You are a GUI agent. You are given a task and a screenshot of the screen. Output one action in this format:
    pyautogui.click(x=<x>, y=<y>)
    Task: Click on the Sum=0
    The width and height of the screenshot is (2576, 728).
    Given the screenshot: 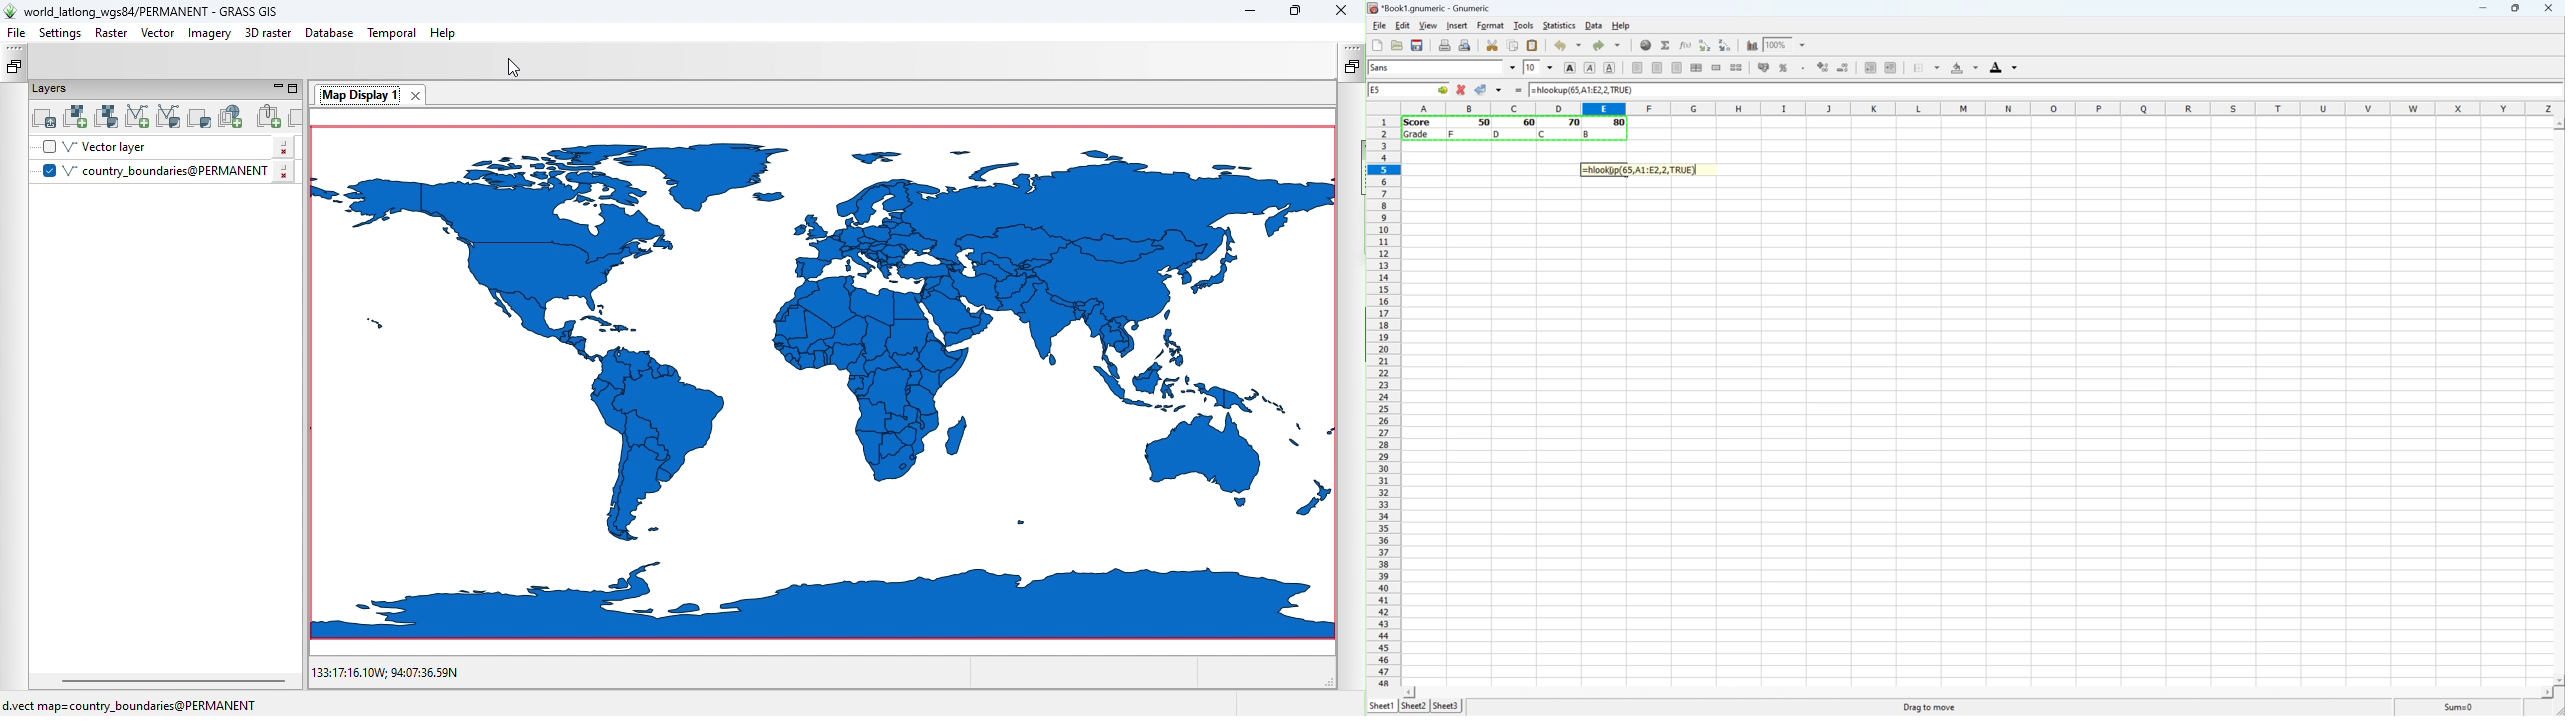 What is the action you would take?
    pyautogui.click(x=2462, y=708)
    